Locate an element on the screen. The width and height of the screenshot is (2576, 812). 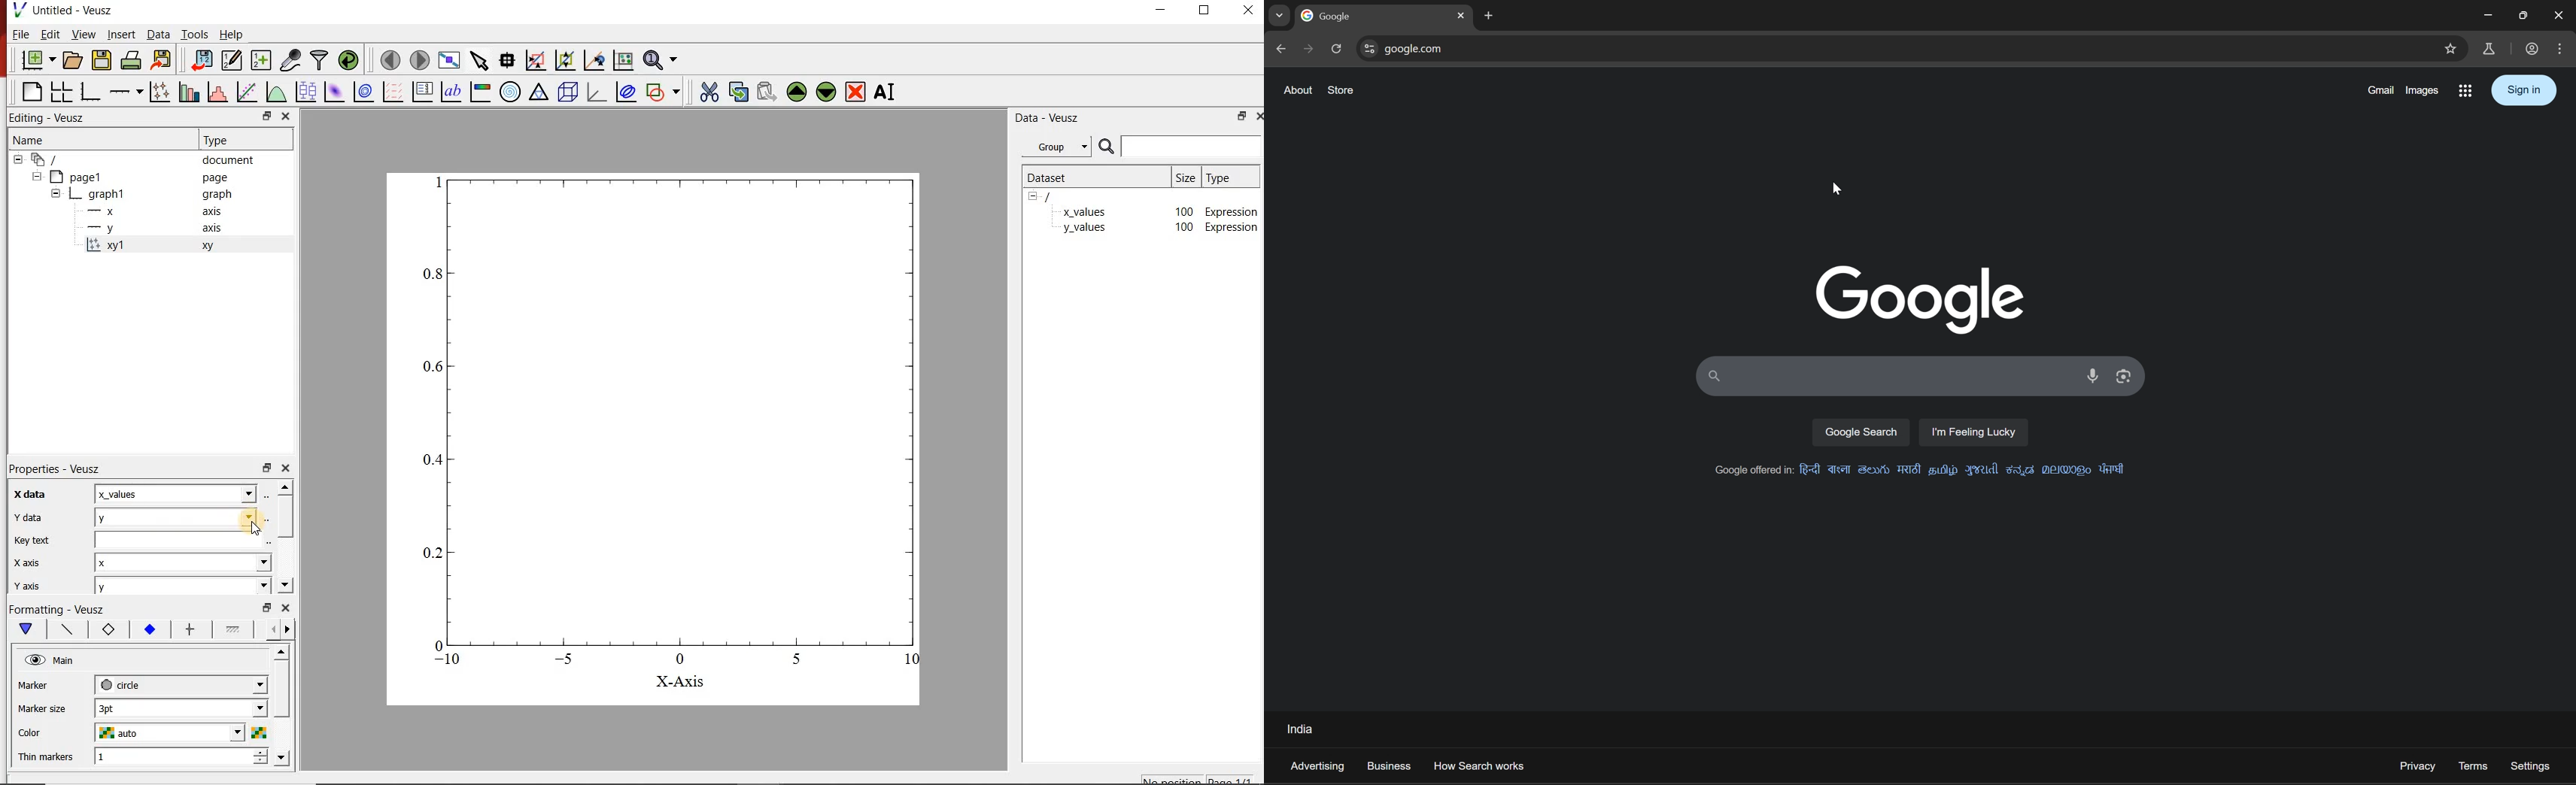
axis is located at coordinates (211, 229).